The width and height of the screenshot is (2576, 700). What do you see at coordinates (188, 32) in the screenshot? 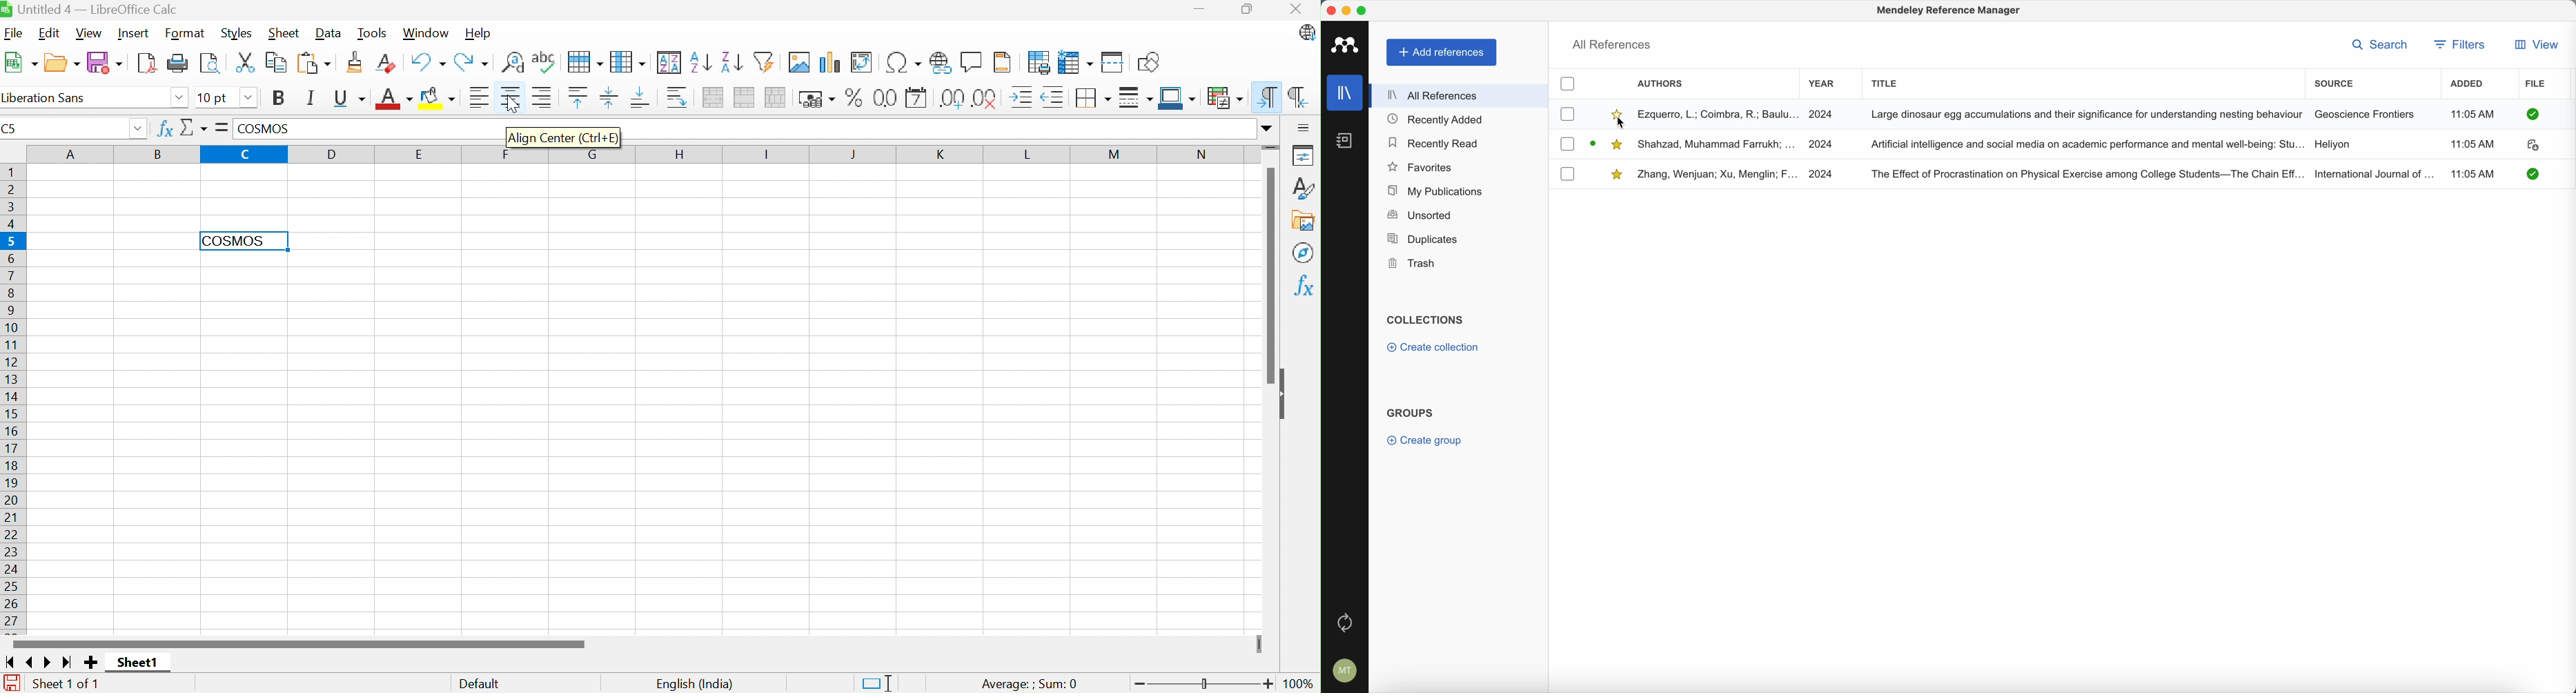
I see `Format` at bounding box center [188, 32].